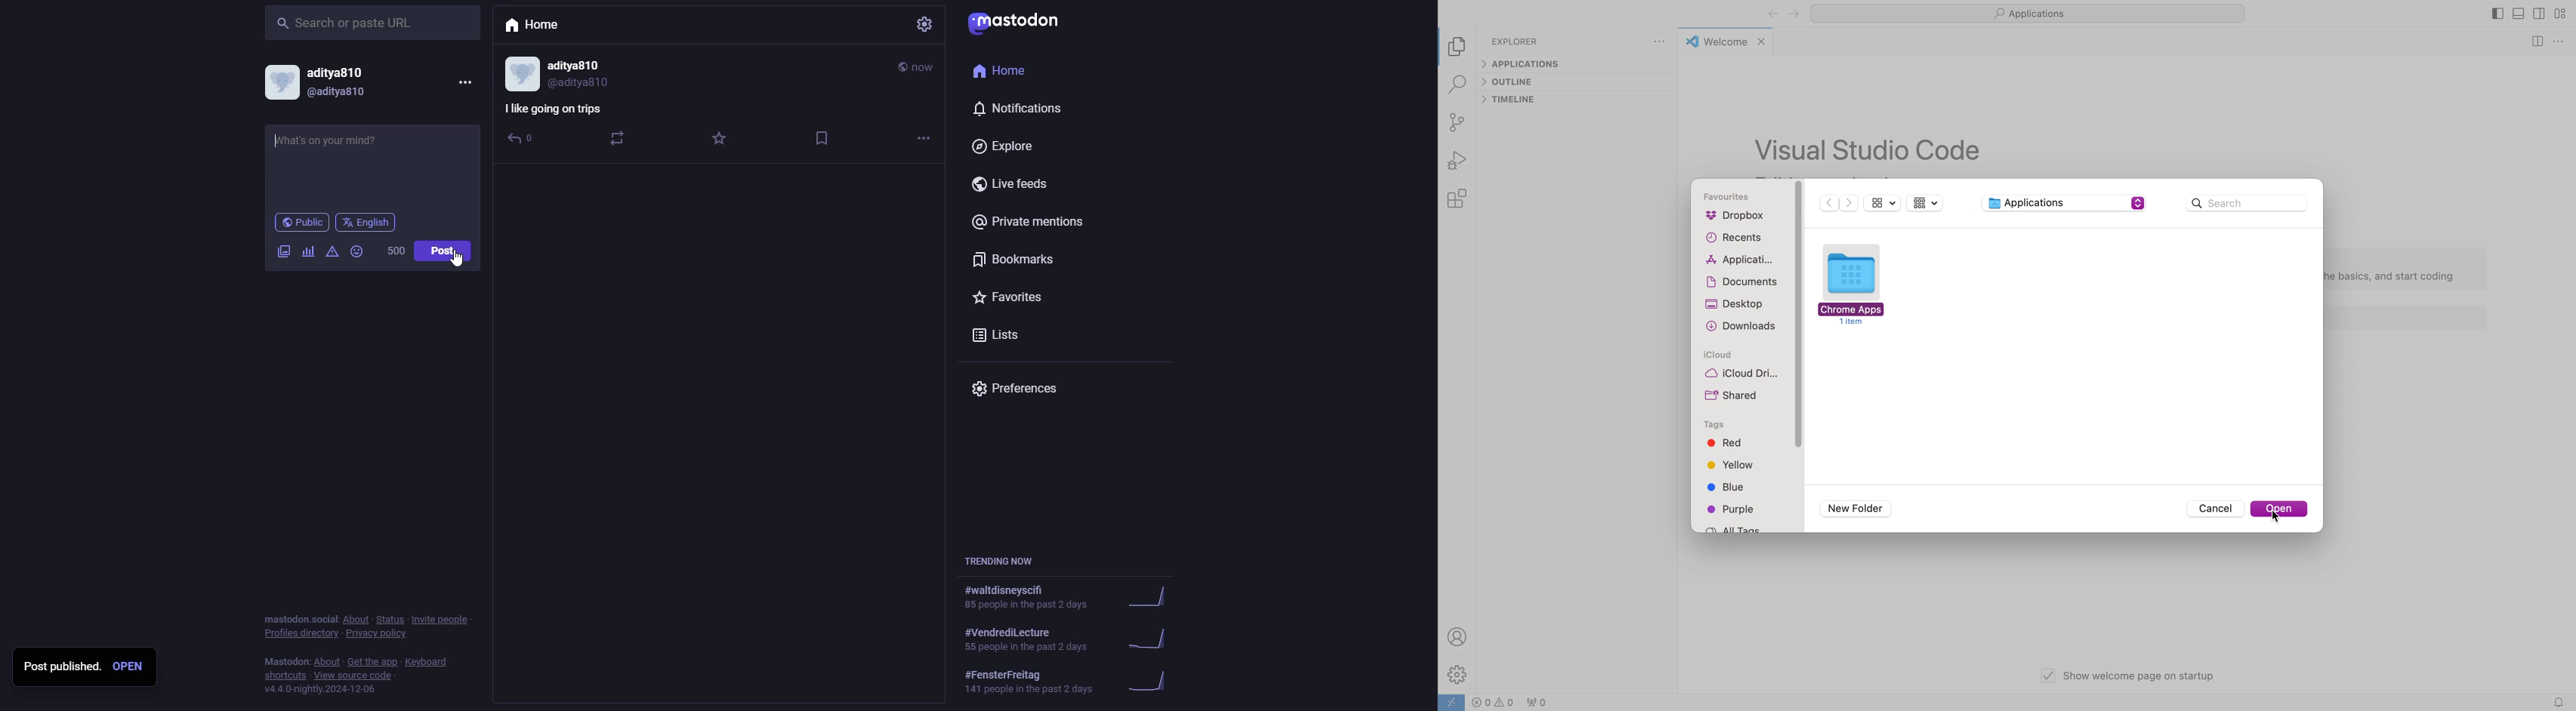  I want to click on yellow tag, so click(1730, 464).